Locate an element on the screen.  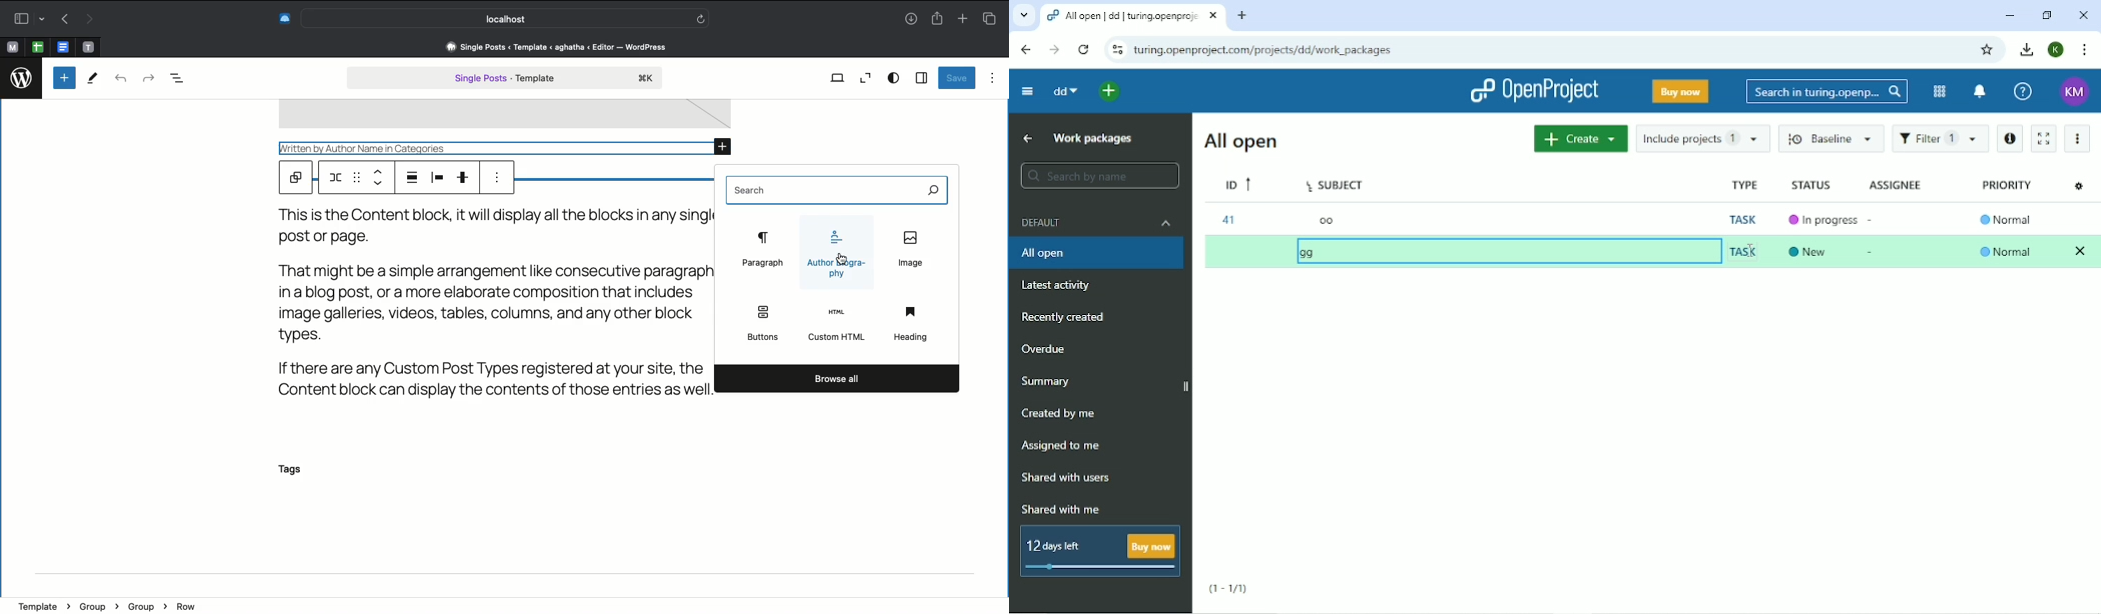
Undo is located at coordinates (121, 79).